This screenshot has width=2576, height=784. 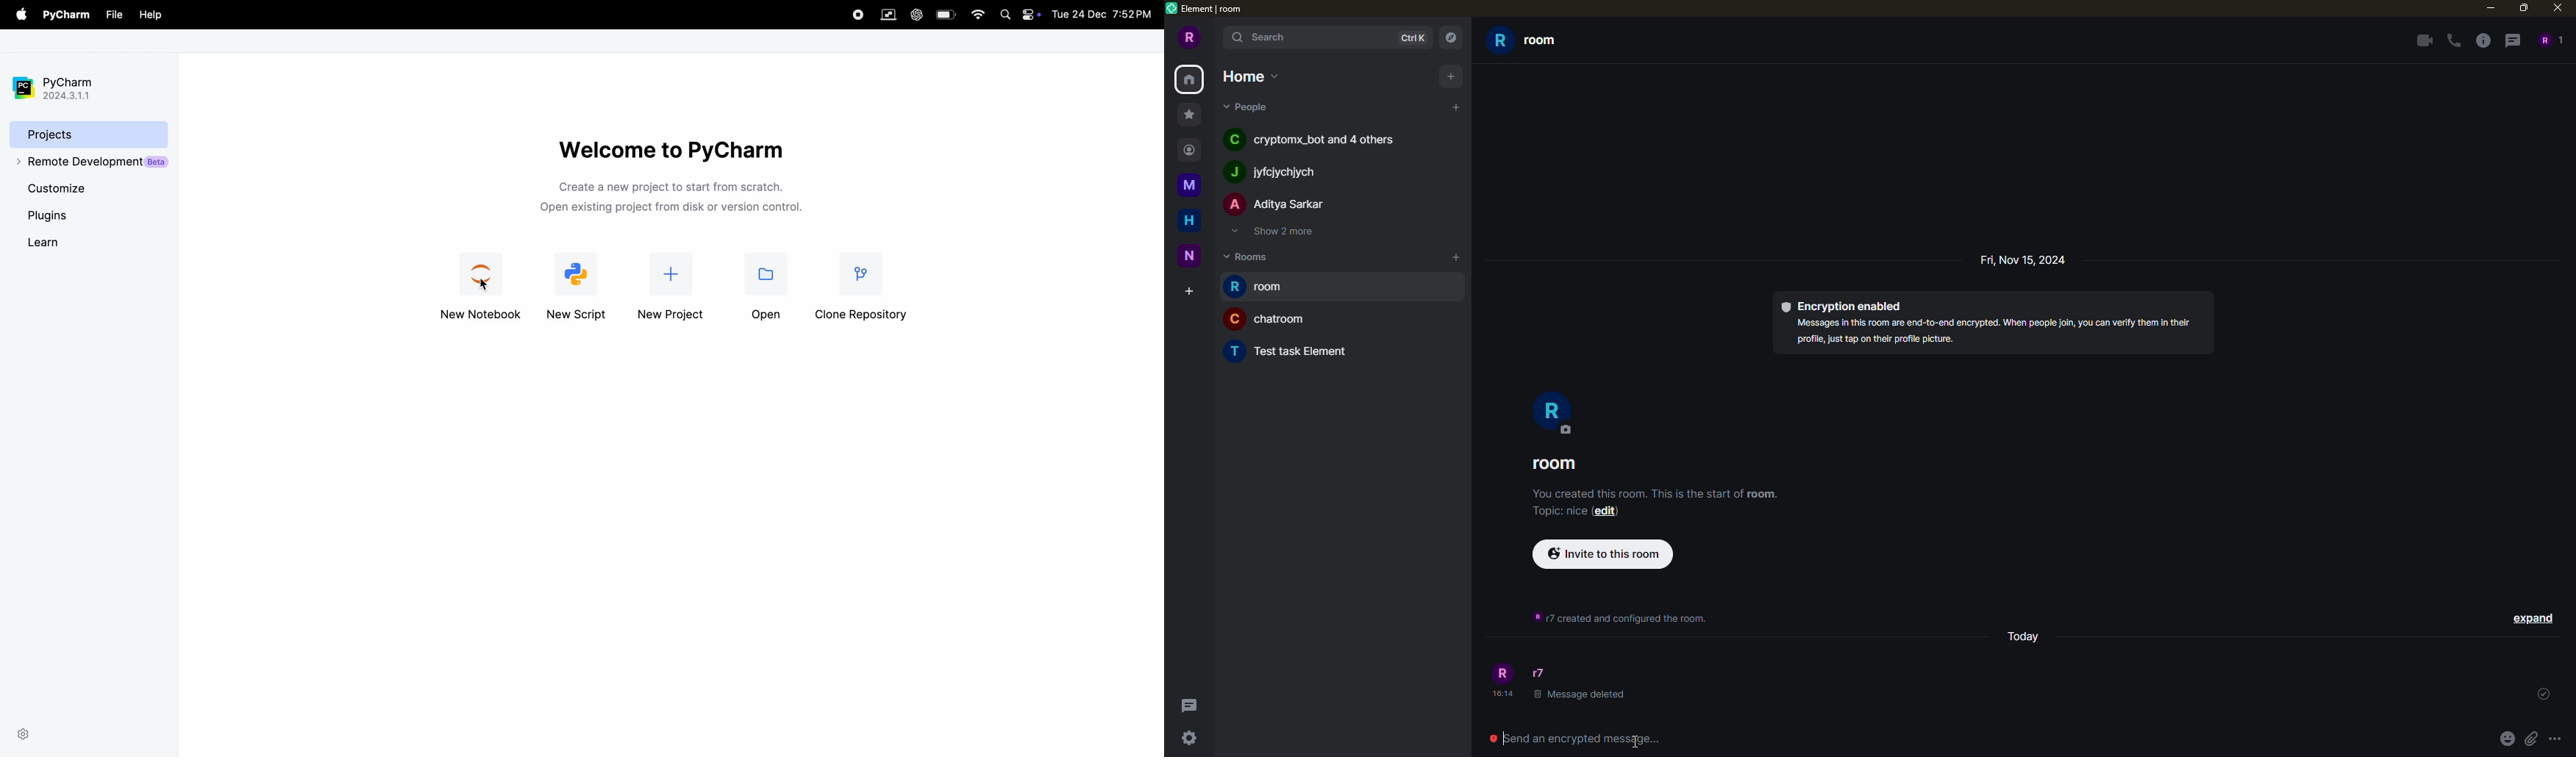 I want to click on navigator, so click(x=1449, y=37).